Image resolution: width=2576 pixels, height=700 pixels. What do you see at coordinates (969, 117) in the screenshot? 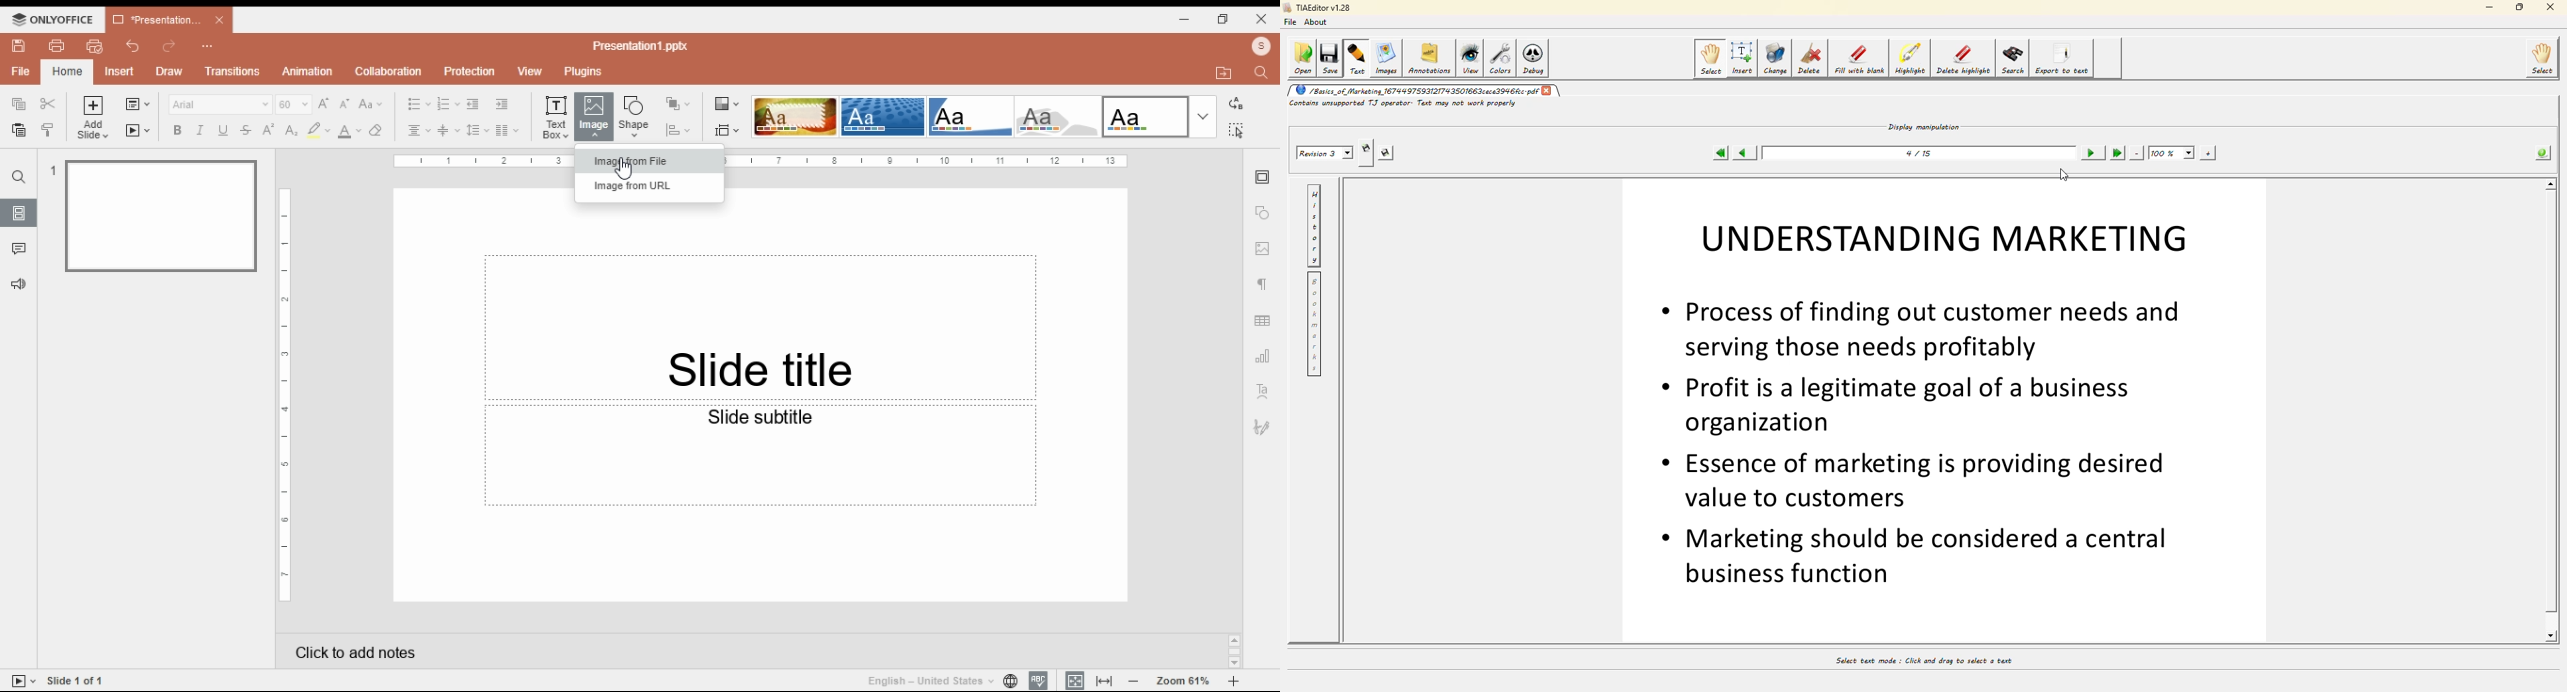
I see `theme 3` at bounding box center [969, 117].